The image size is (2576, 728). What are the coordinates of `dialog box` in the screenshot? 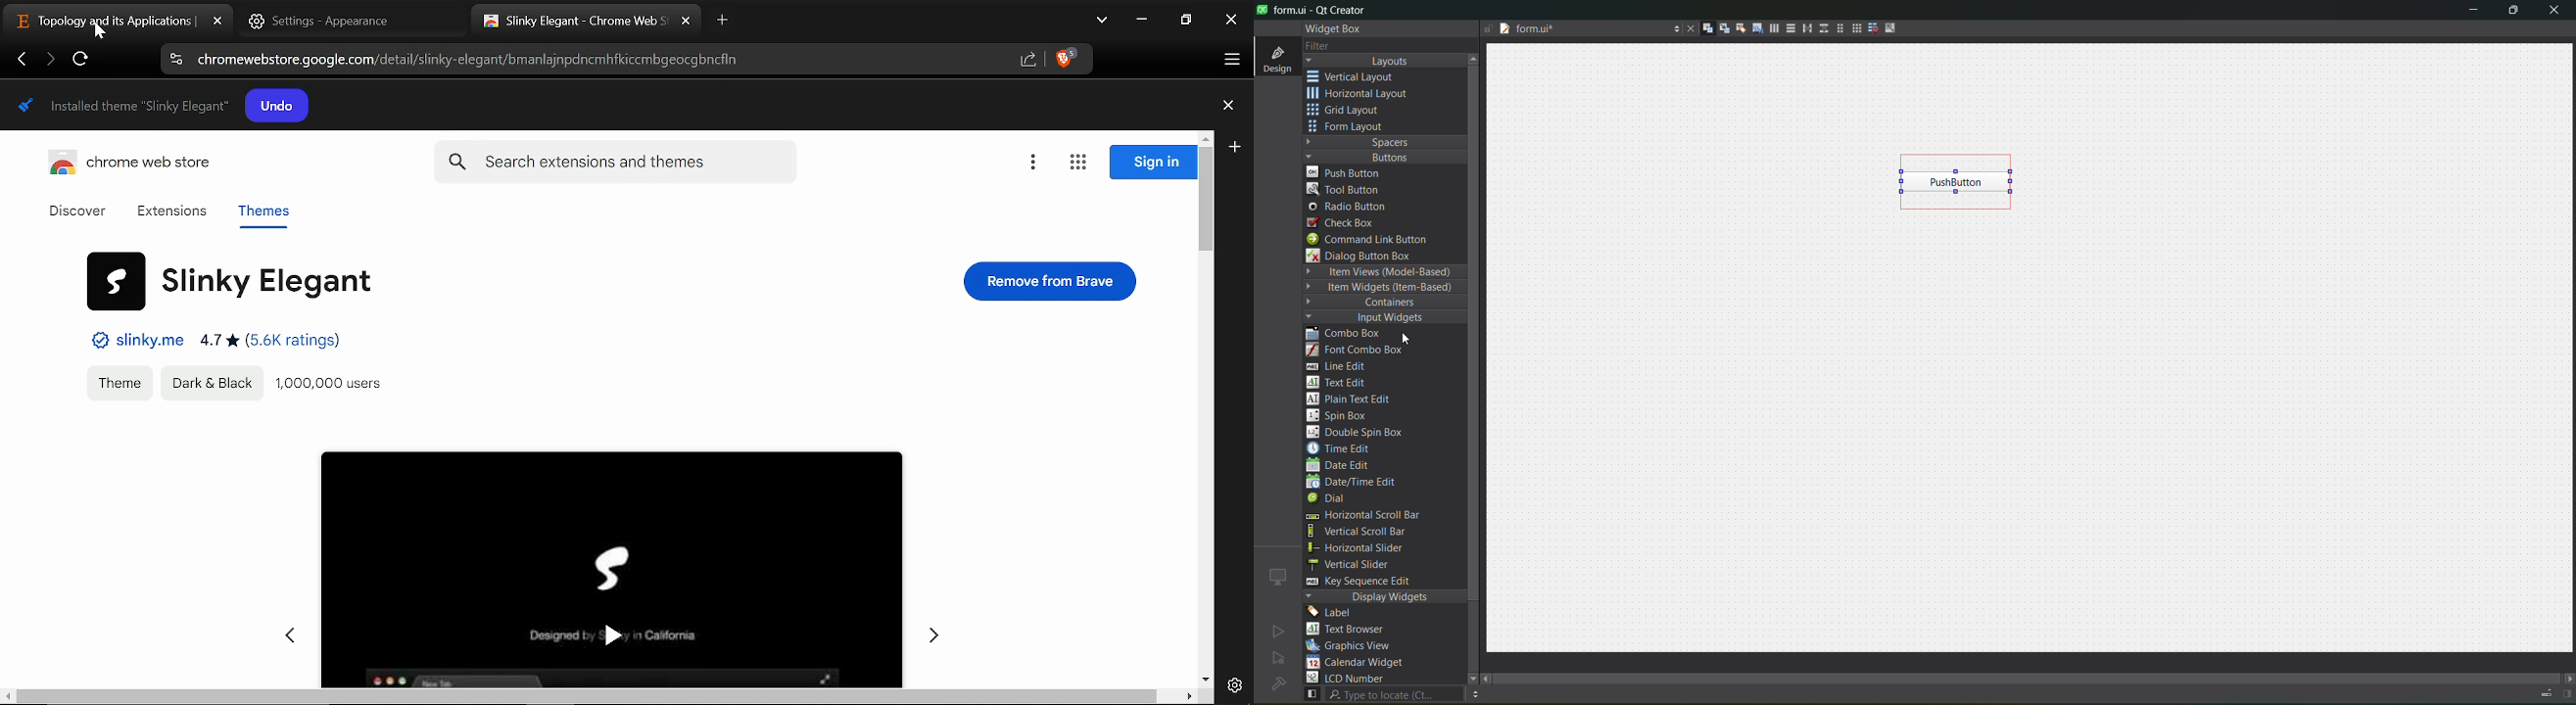 It's located at (1369, 255).